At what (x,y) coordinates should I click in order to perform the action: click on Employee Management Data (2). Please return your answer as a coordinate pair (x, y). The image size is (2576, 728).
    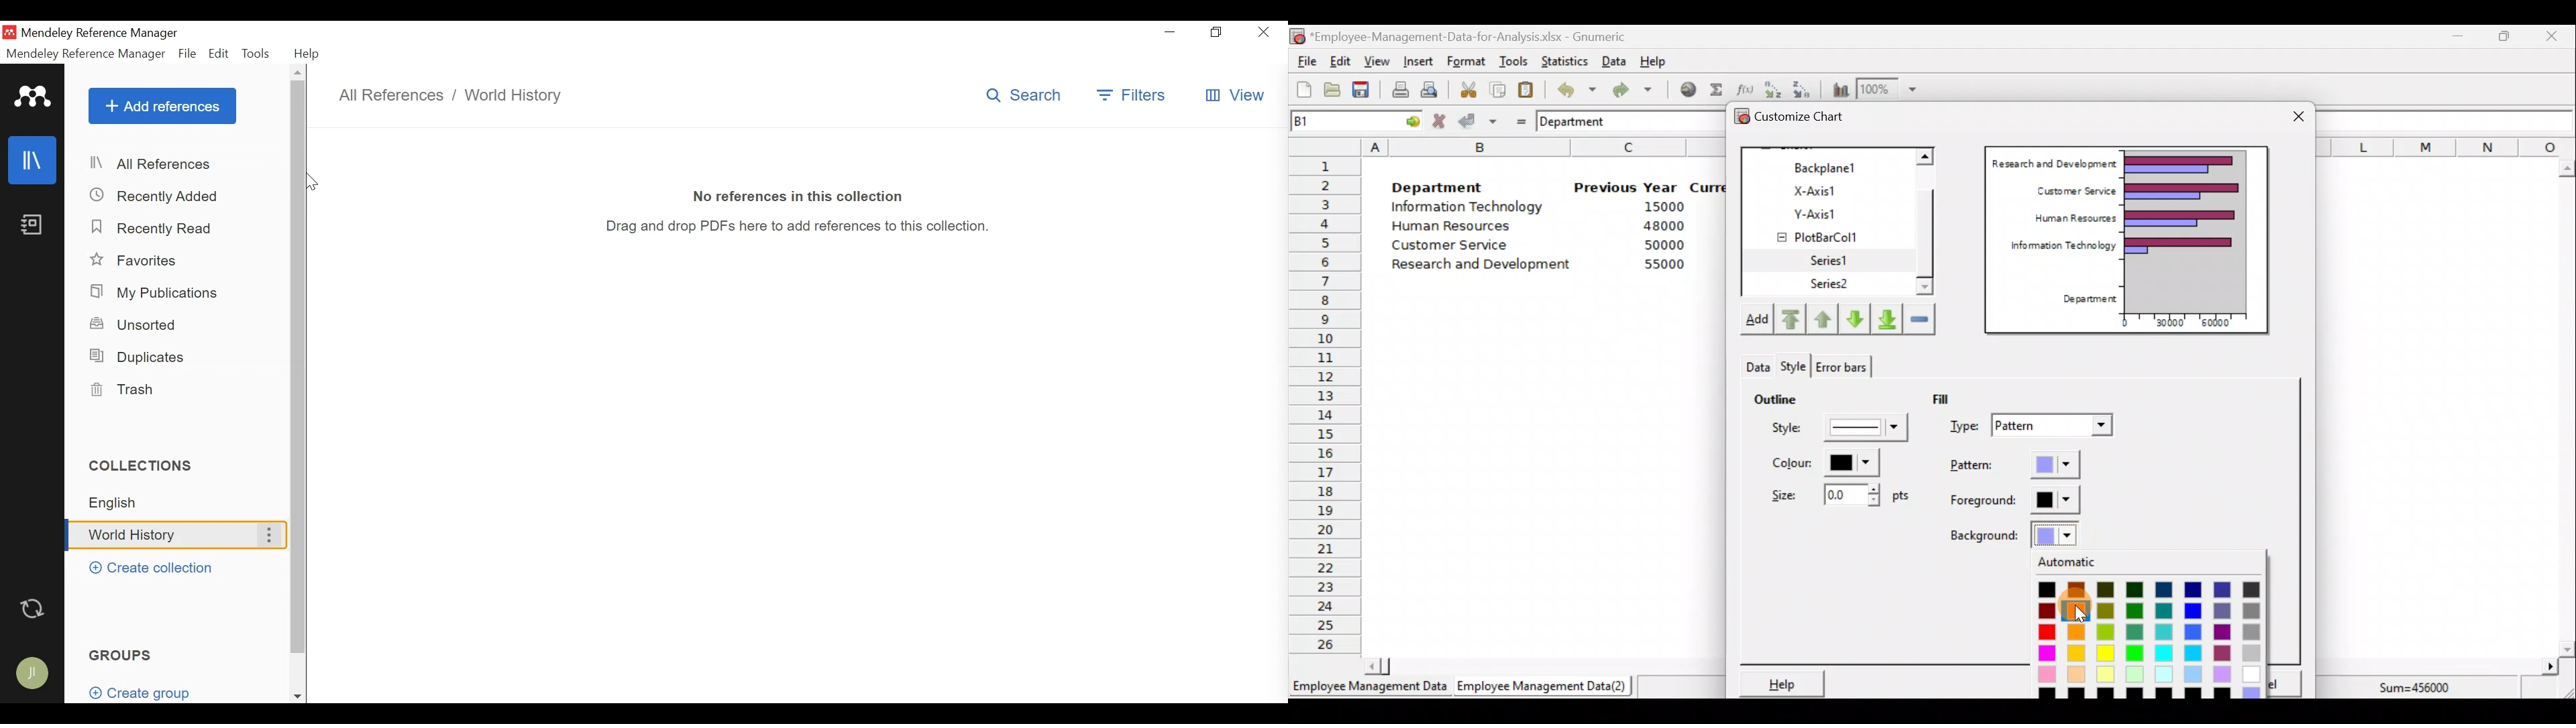
    Looking at the image, I should click on (1545, 686).